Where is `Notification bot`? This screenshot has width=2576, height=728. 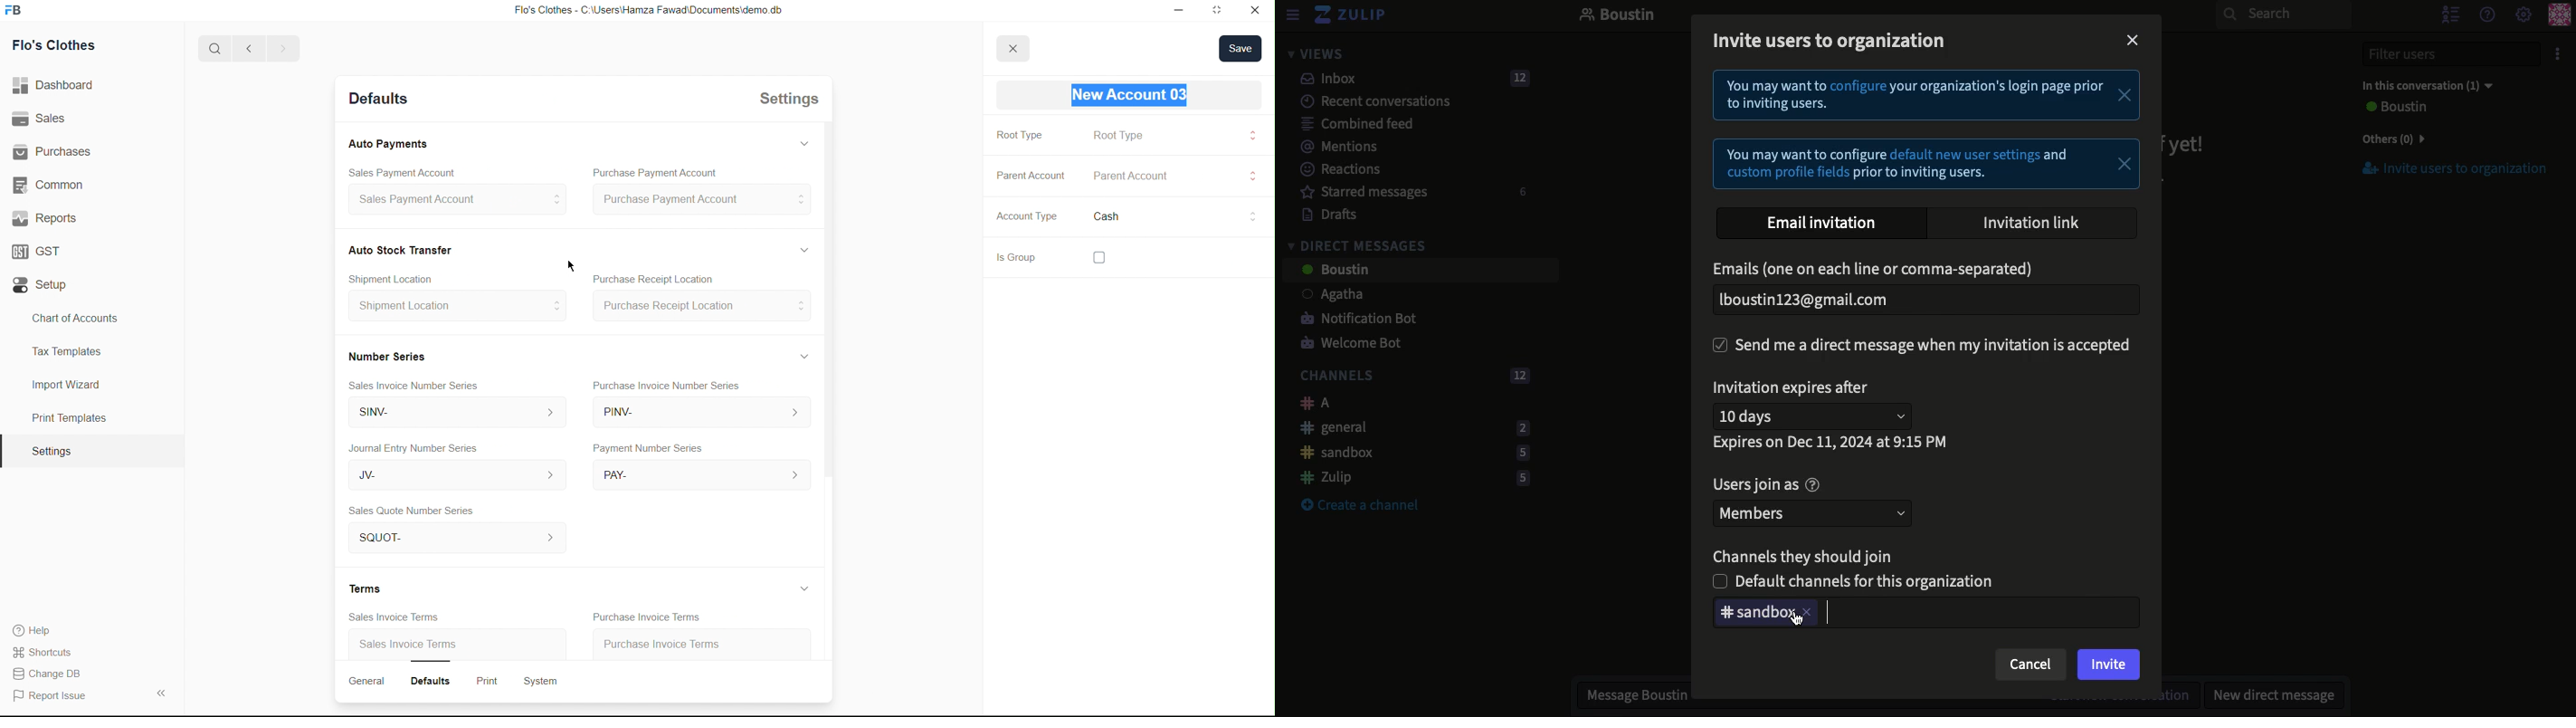 Notification bot is located at coordinates (1352, 320).